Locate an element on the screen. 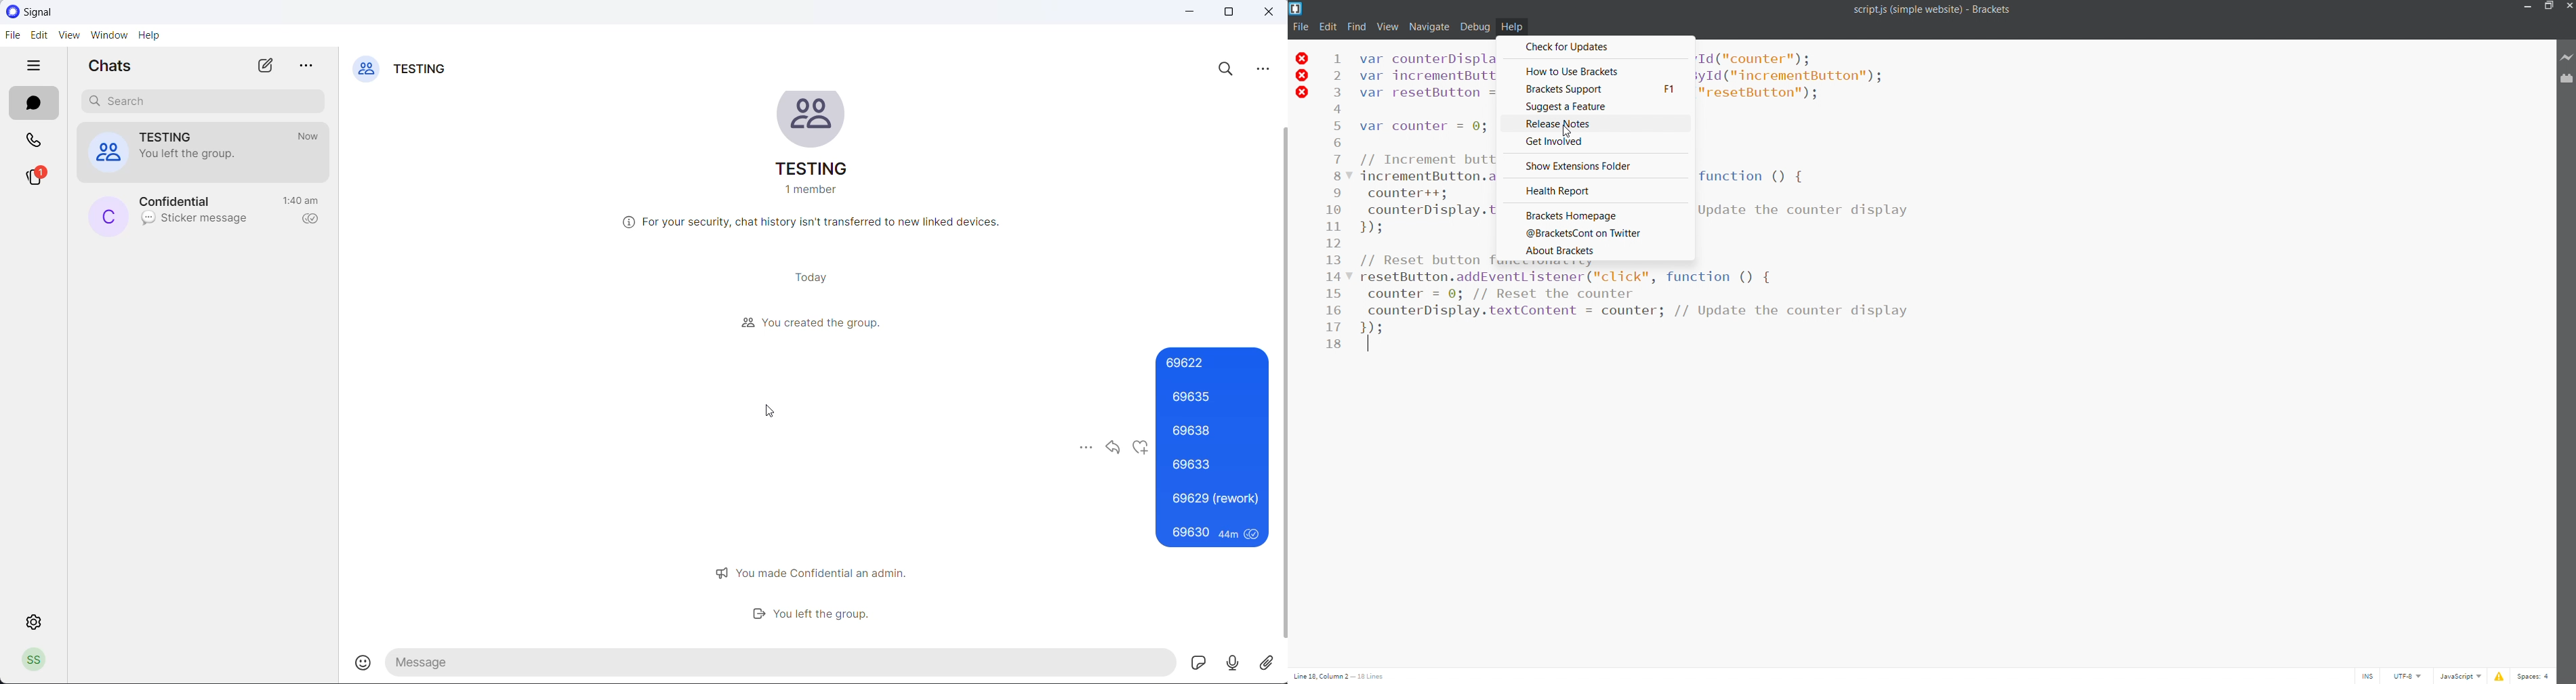  group creator is located at coordinates (807, 325).